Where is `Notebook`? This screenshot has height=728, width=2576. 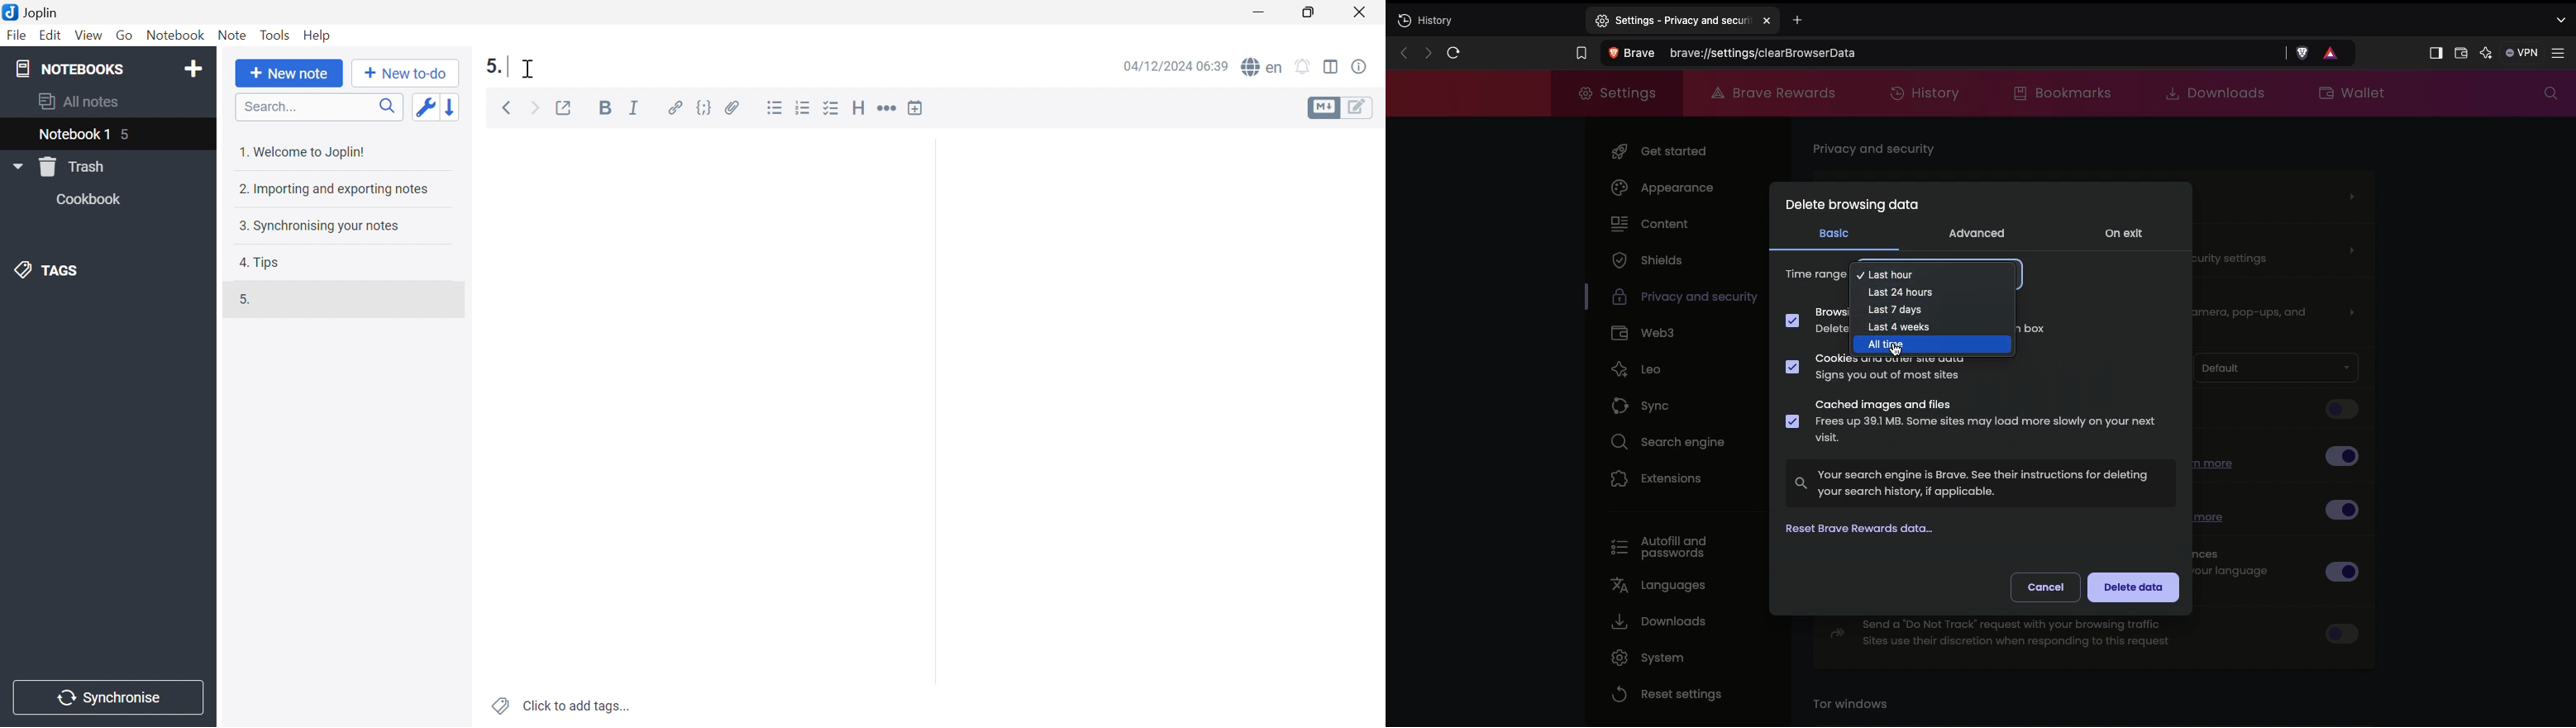
Notebook is located at coordinates (174, 35).